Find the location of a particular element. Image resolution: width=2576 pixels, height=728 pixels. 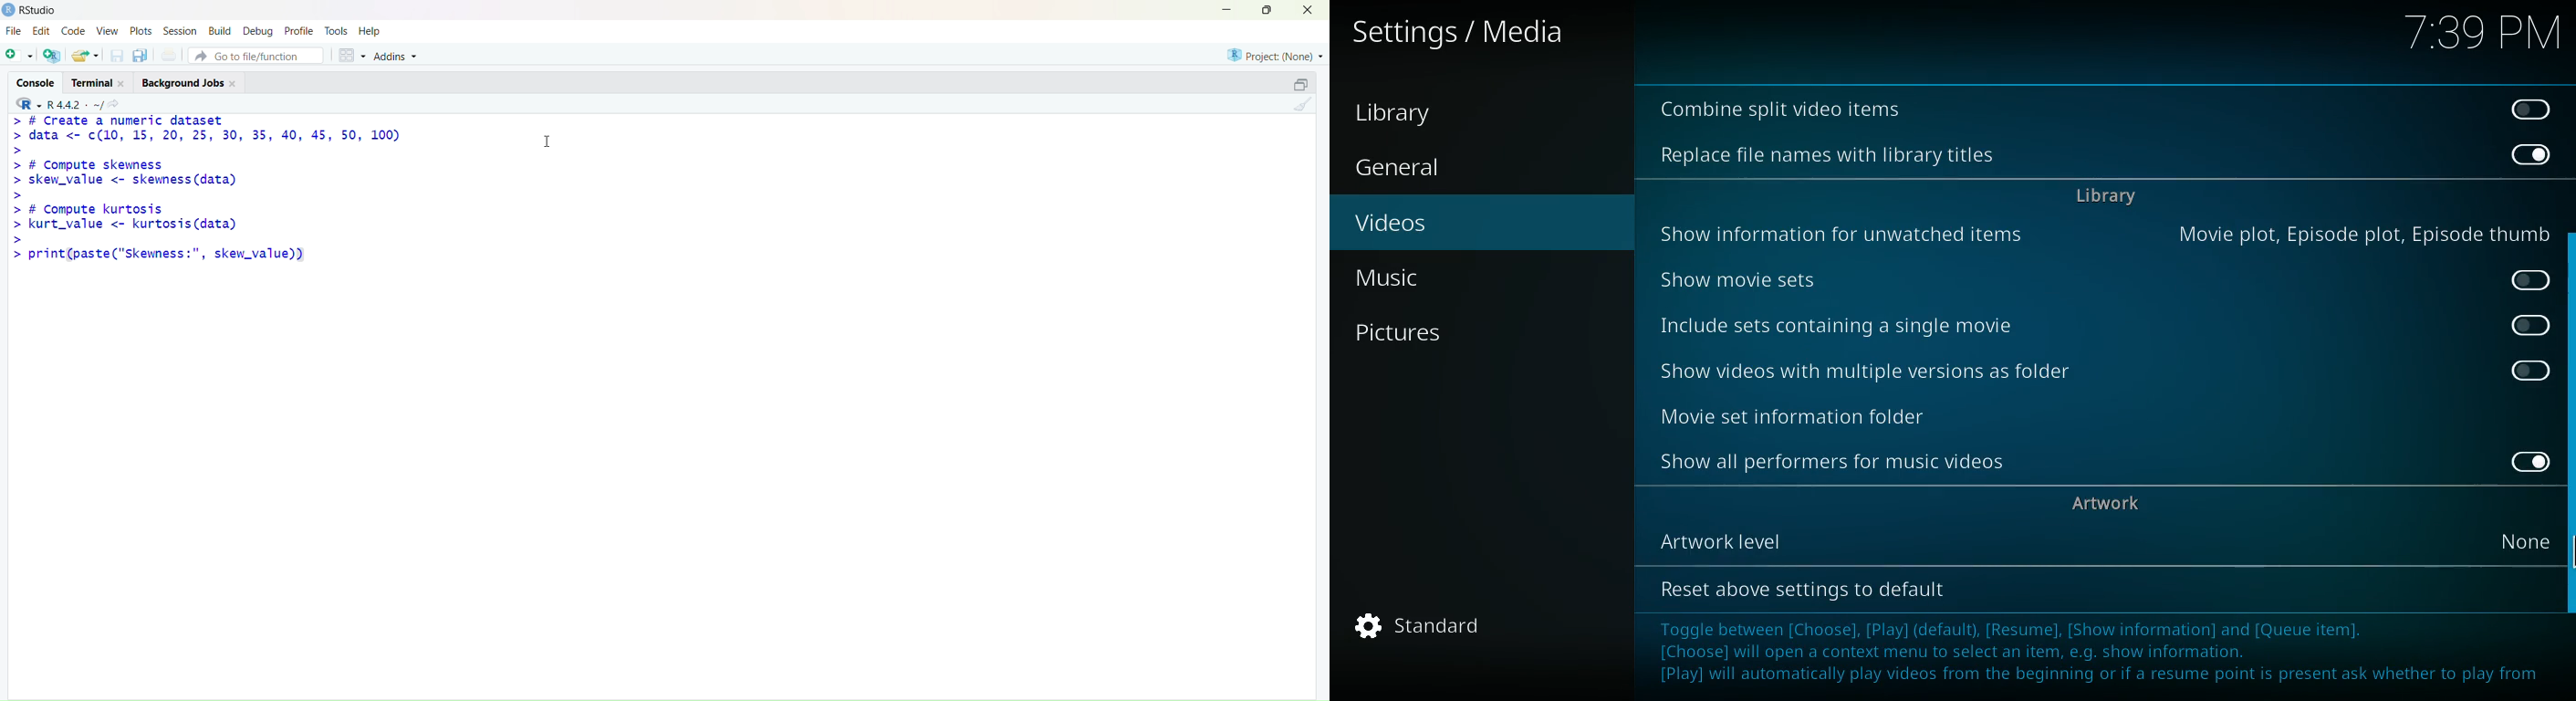

View the current working directory is located at coordinates (118, 103).